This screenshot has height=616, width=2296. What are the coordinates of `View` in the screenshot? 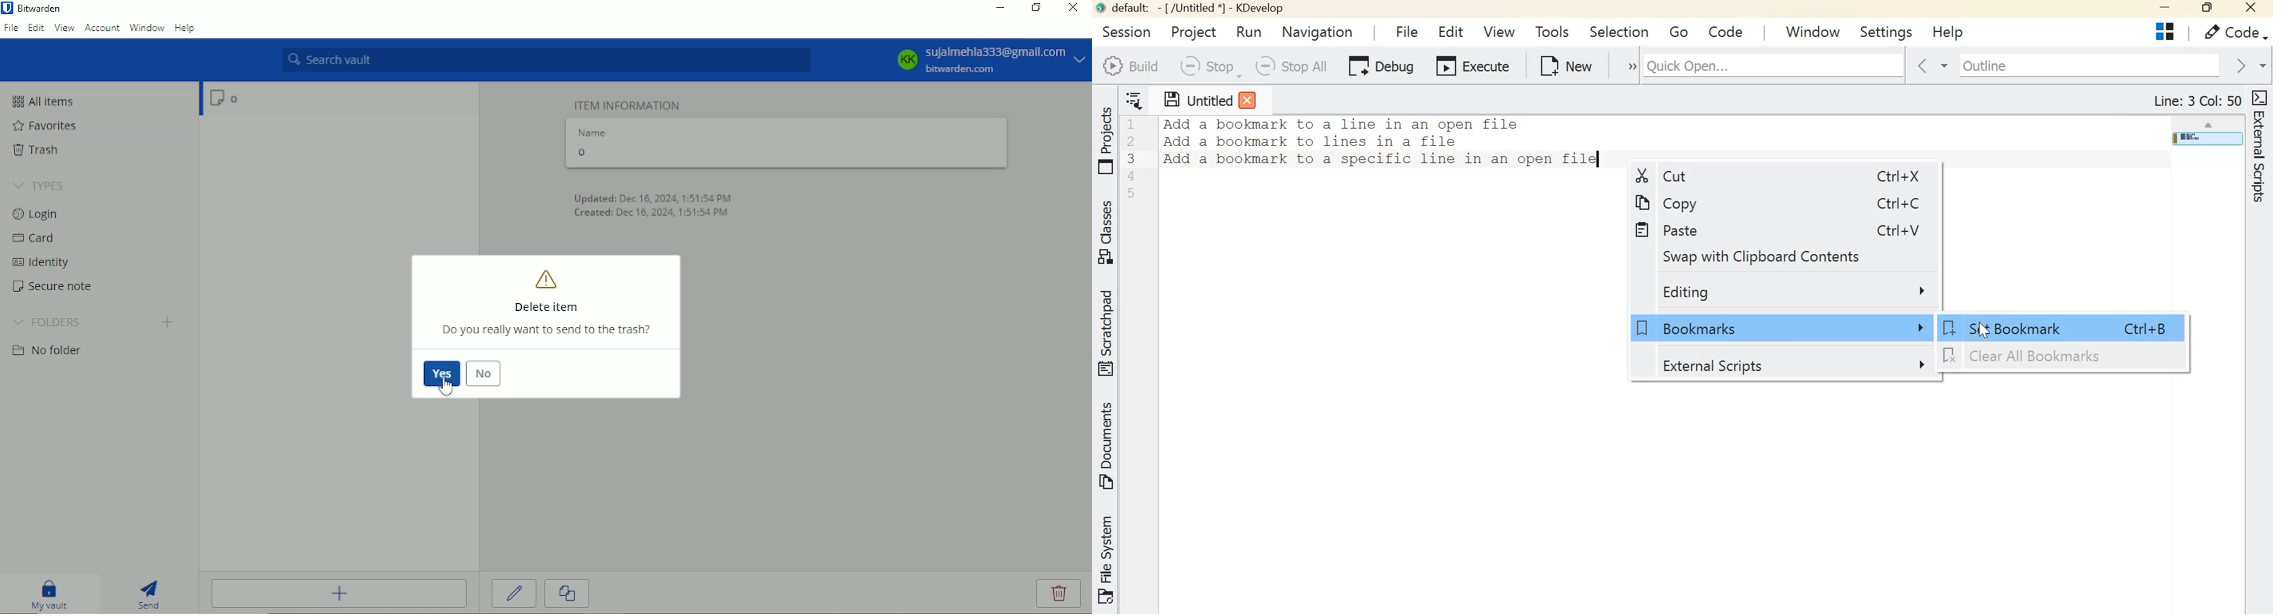 It's located at (64, 28).